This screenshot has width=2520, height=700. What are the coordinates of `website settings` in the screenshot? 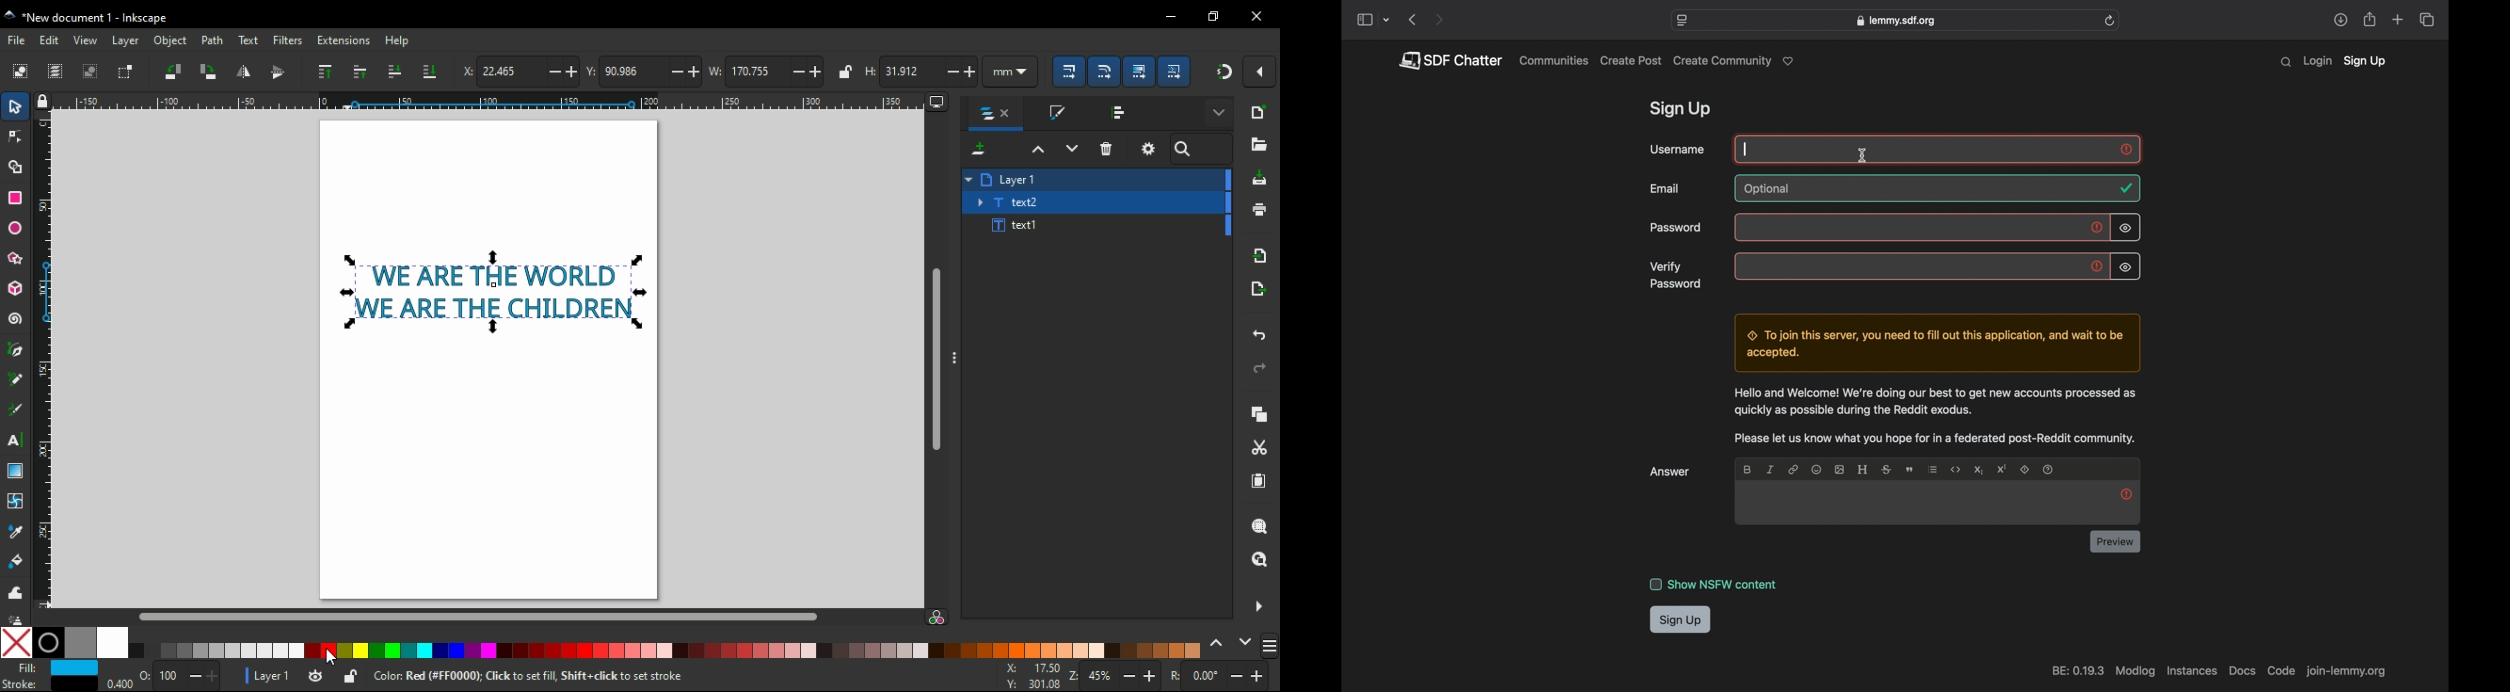 It's located at (1683, 21).